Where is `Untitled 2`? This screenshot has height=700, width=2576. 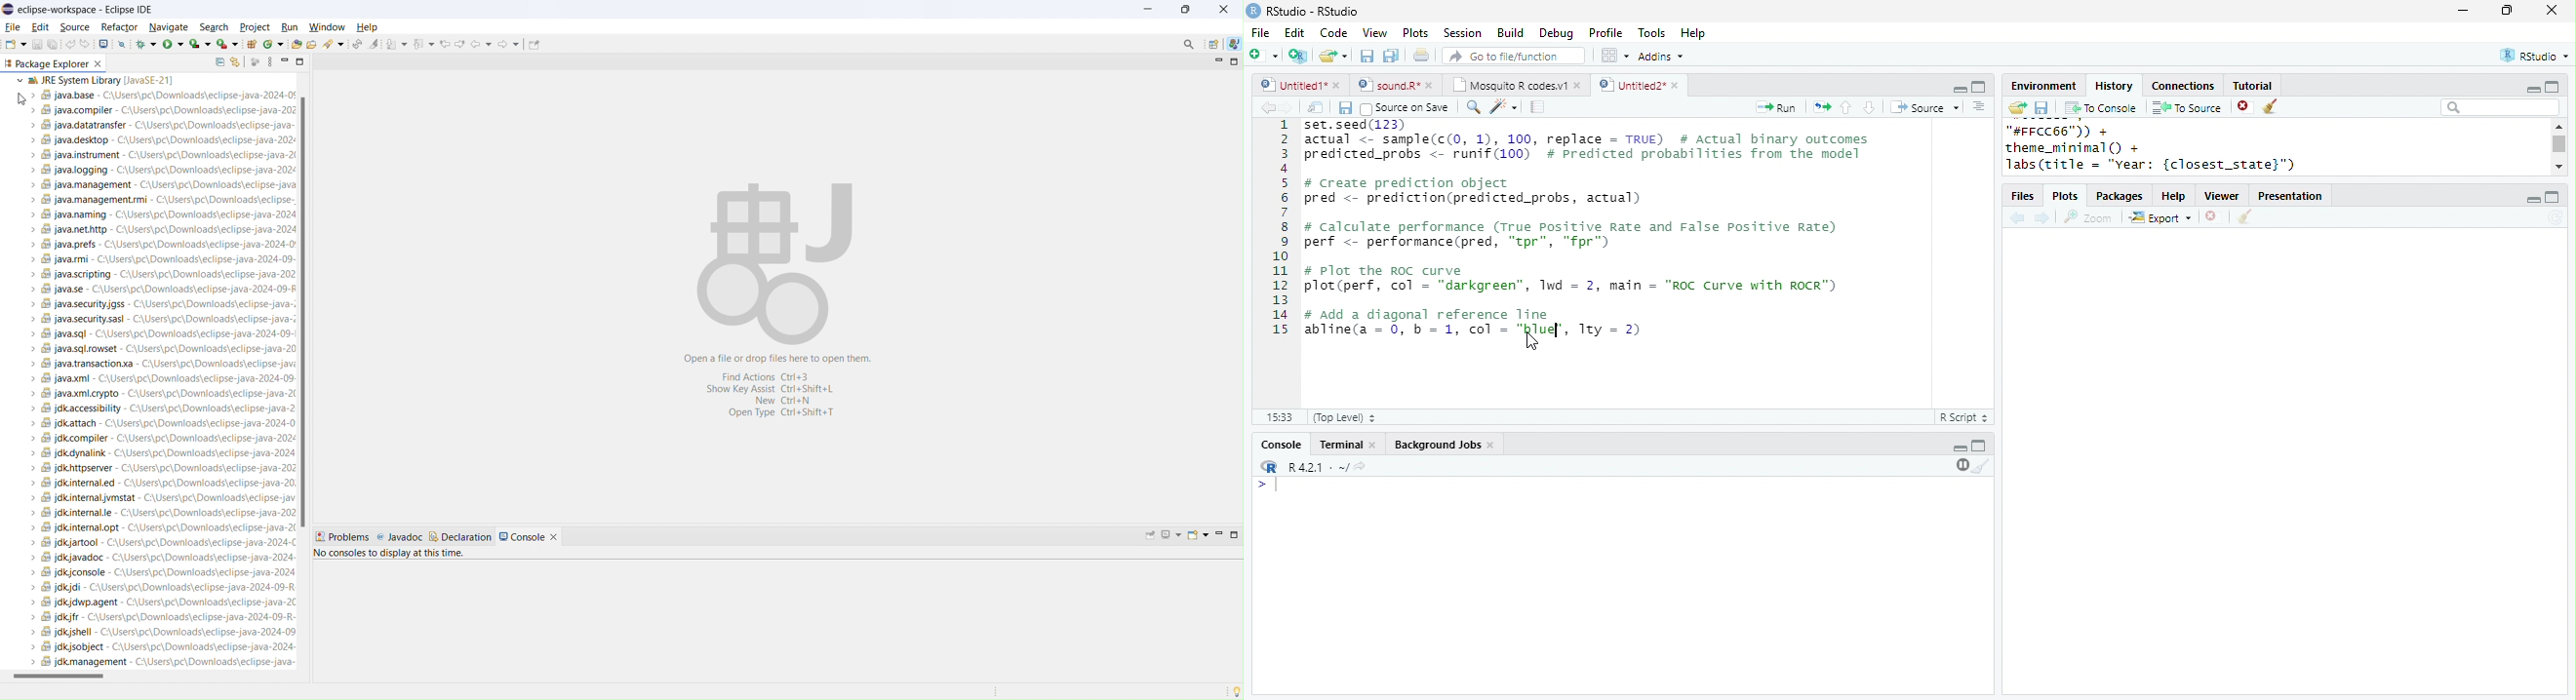 Untitled 2 is located at coordinates (1631, 84).